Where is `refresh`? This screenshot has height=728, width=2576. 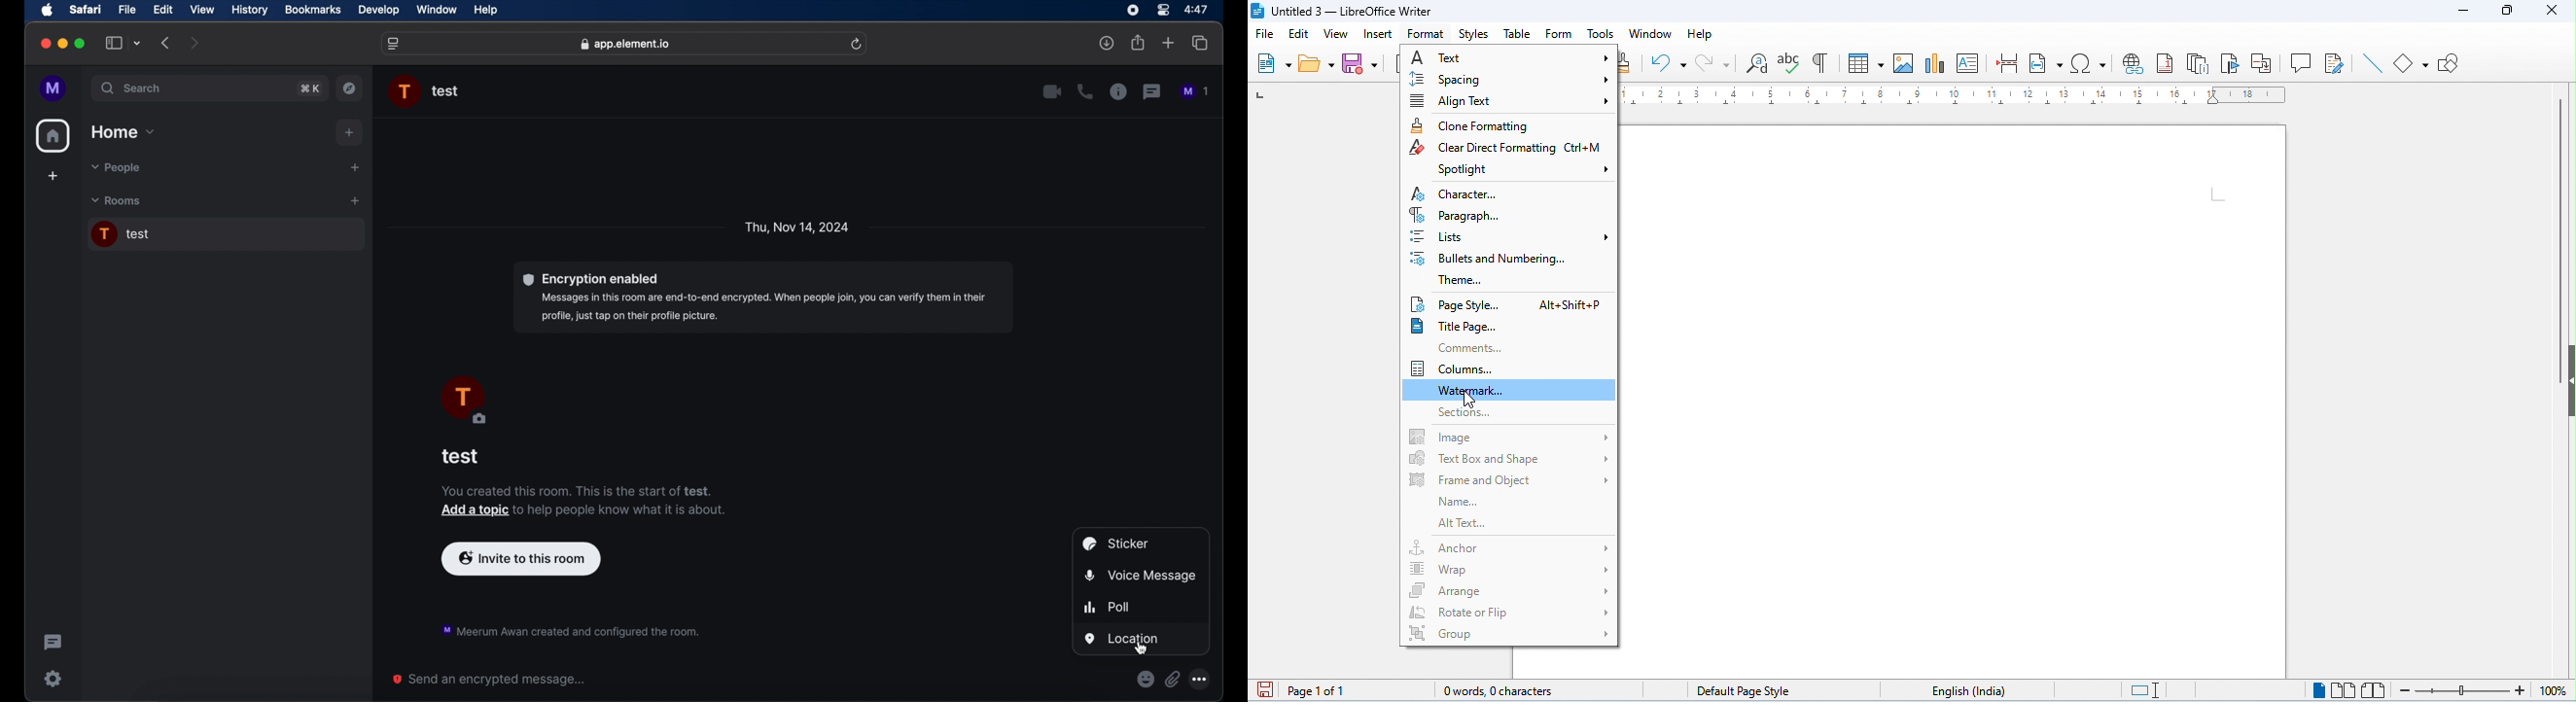
refresh is located at coordinates (858, 44).